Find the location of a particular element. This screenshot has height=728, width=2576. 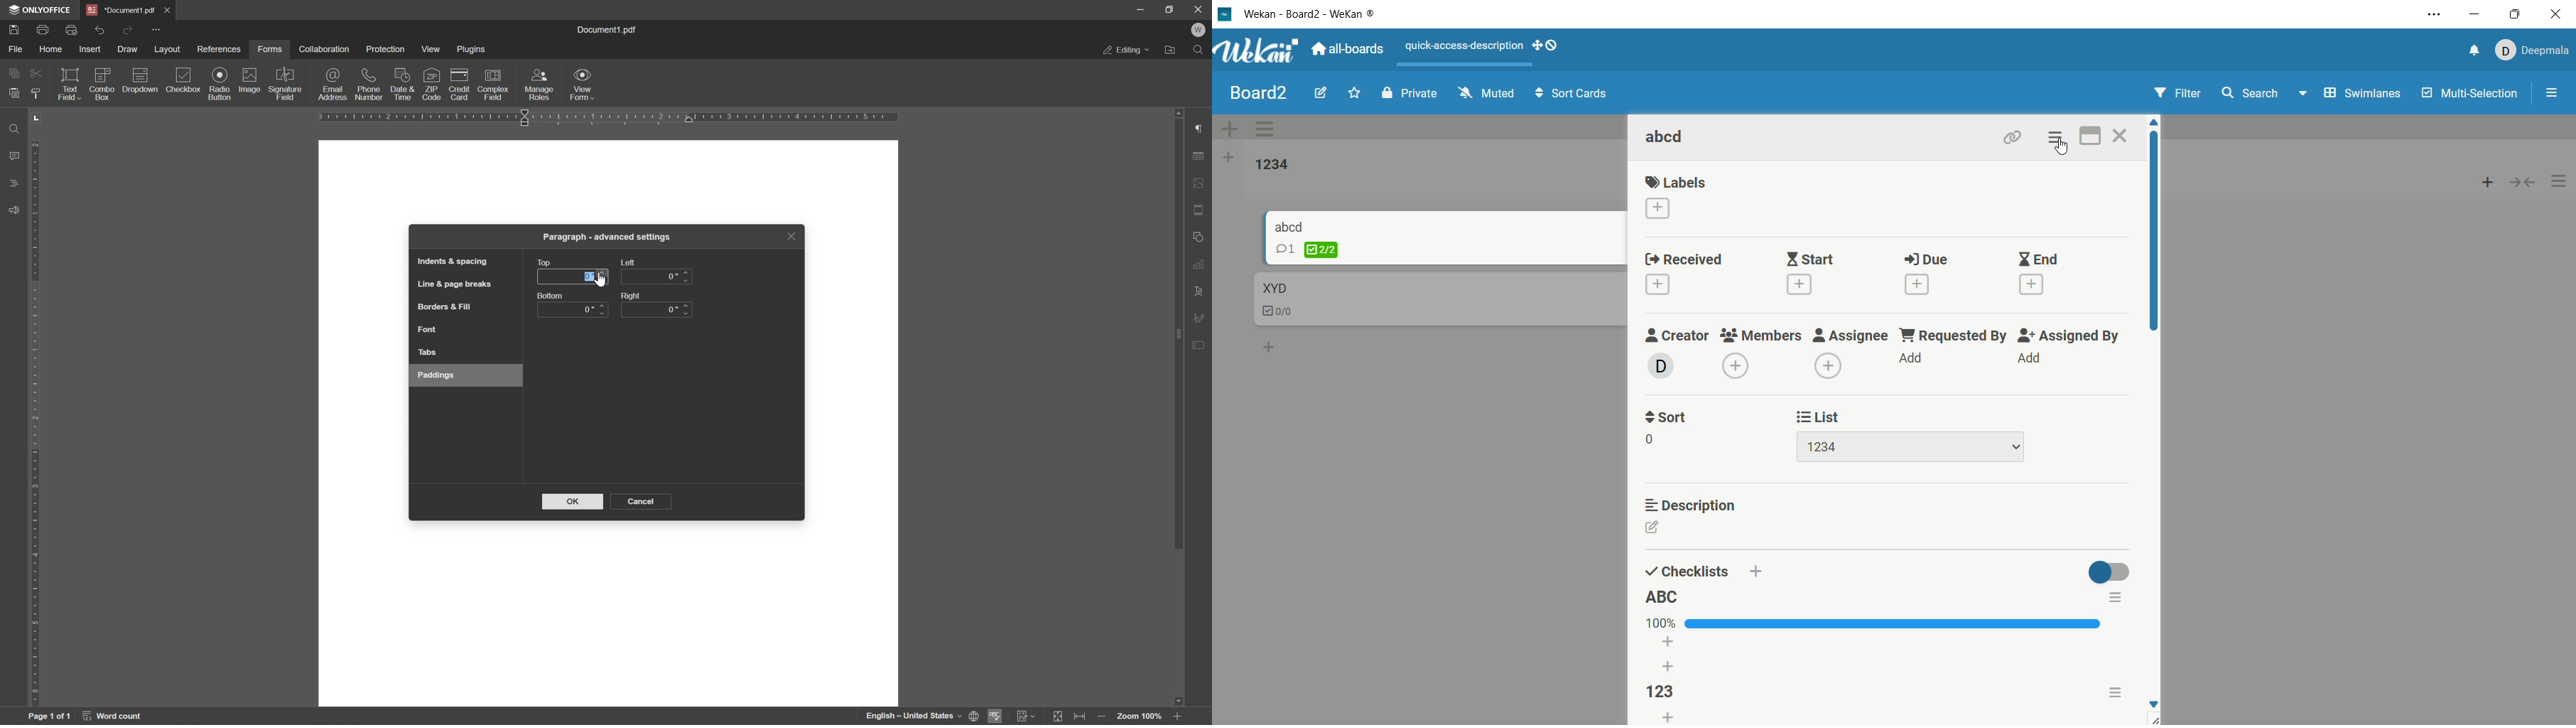

add is located at coordinates (1264, 345).